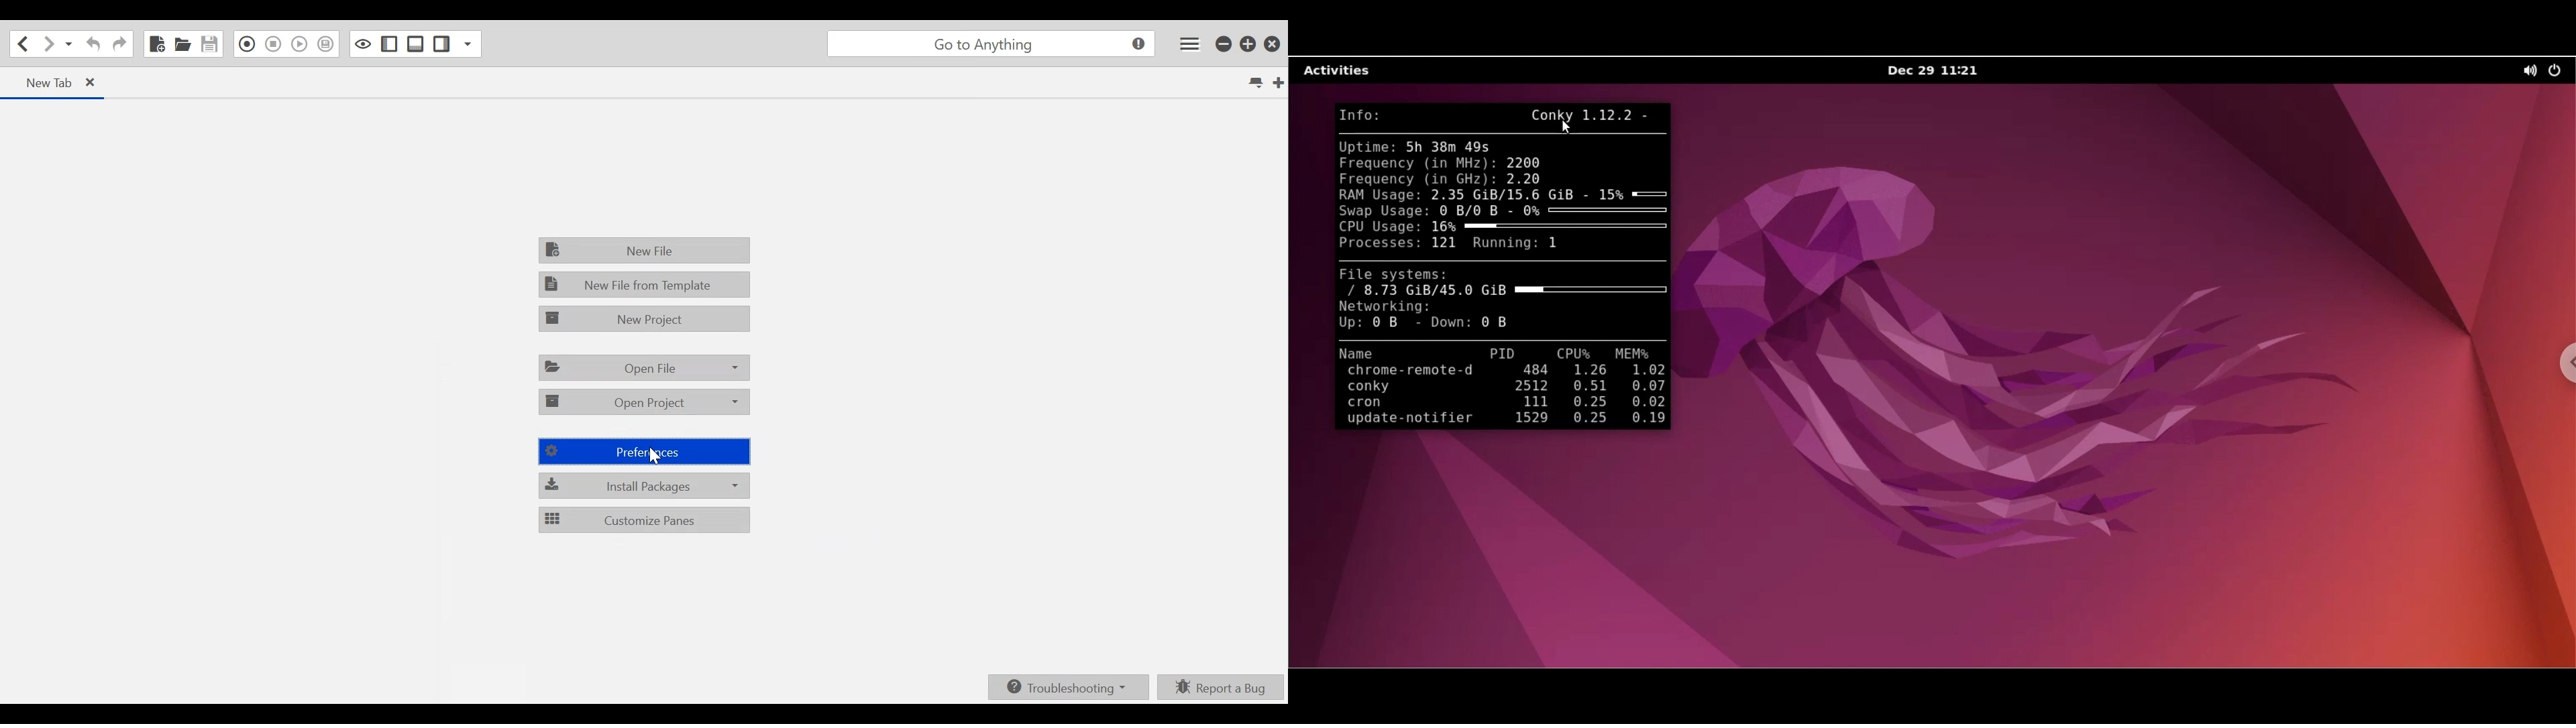 The width and height of the screenshot is (2576, 728). What do you see at coordinates (245, 44) in the screenshot?
I see `Record in Macro` at bounding box center [245, 44].